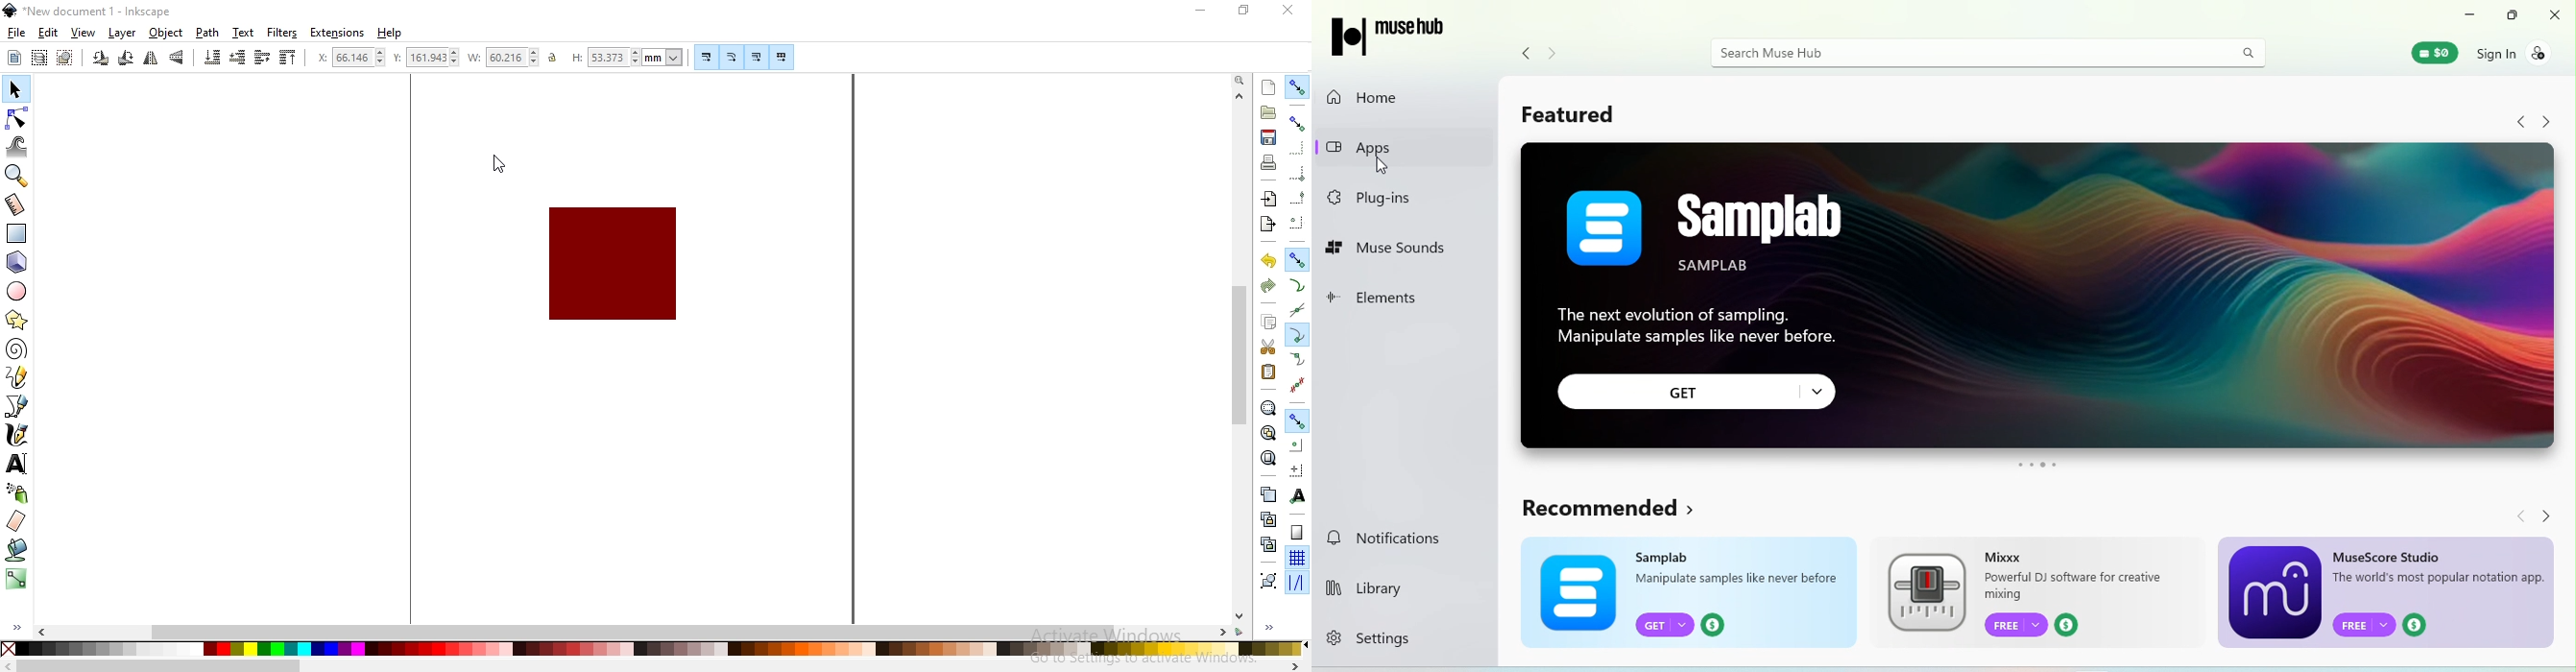  What do you see at coordinates (99, 60) in the screenshot?
I see `rotate 90 counter clockwise` at bounding box center [99, 60].